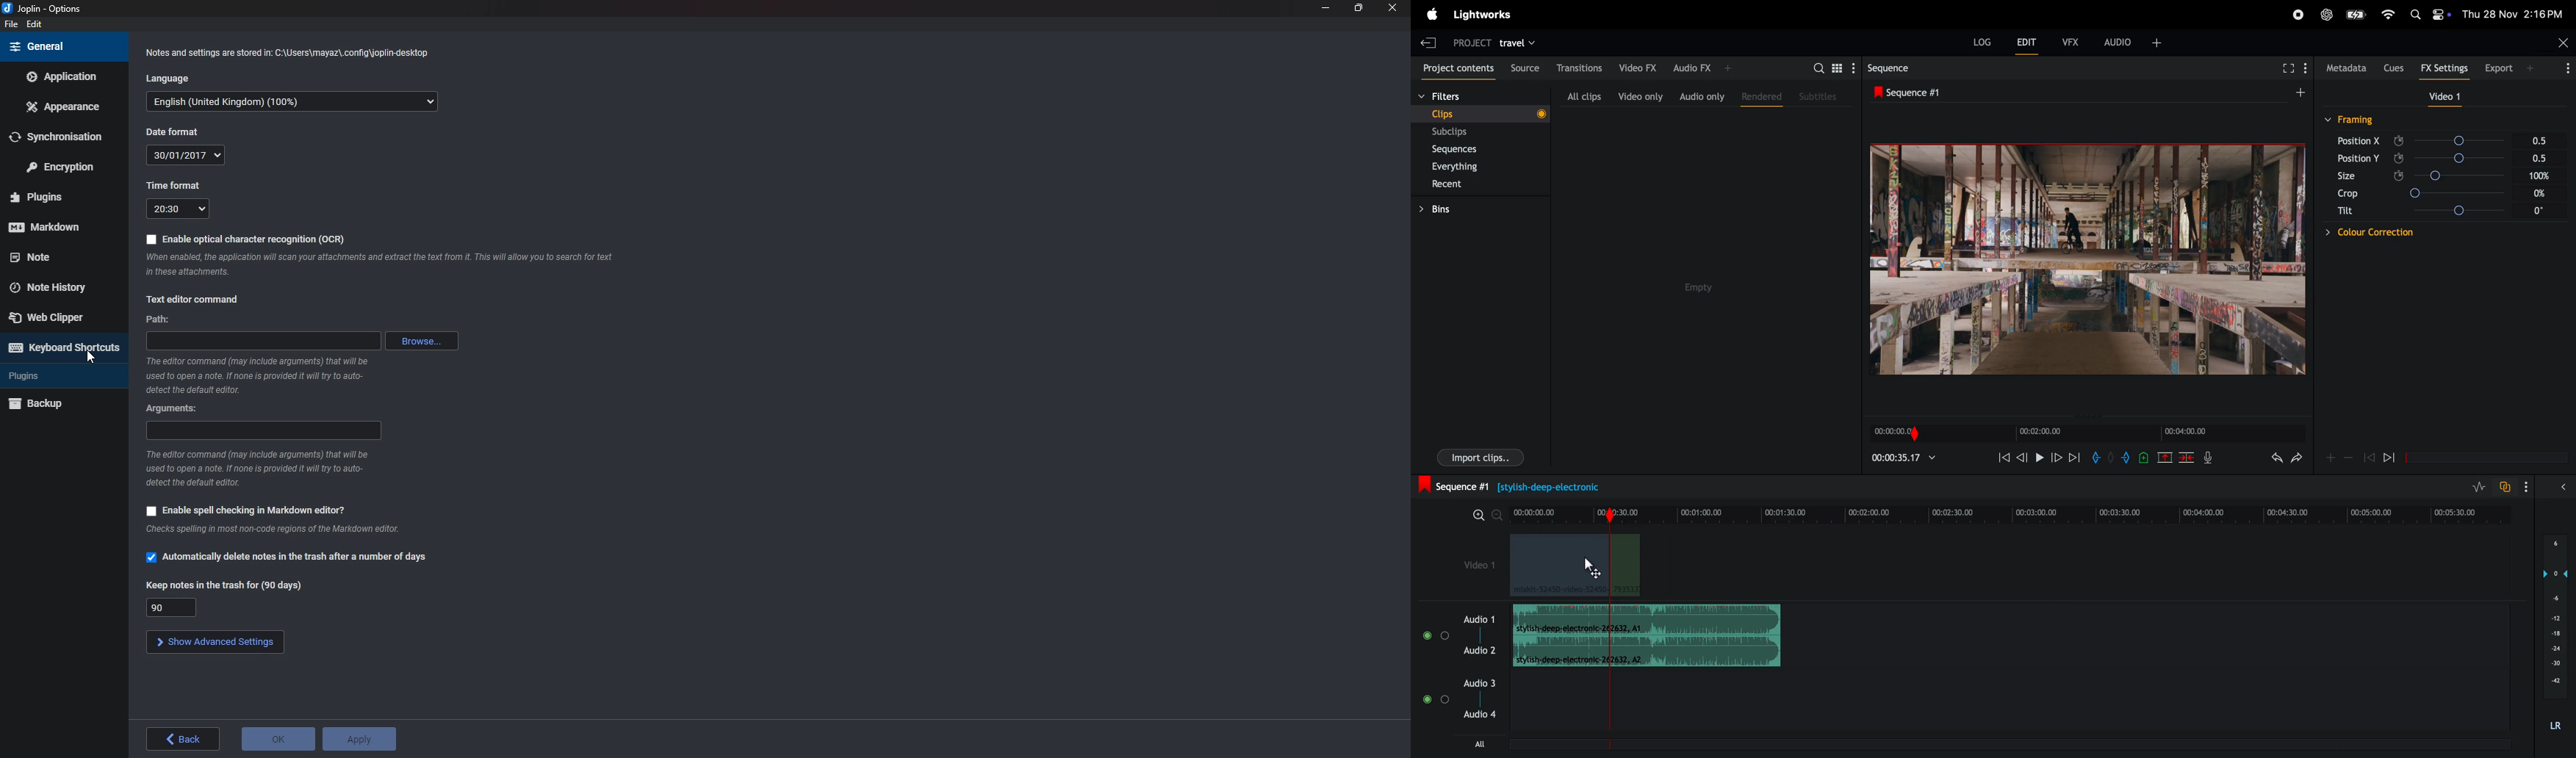  Describe the element at coordinates (2517, 13) in the screenshot. I see `date and time` at that location.